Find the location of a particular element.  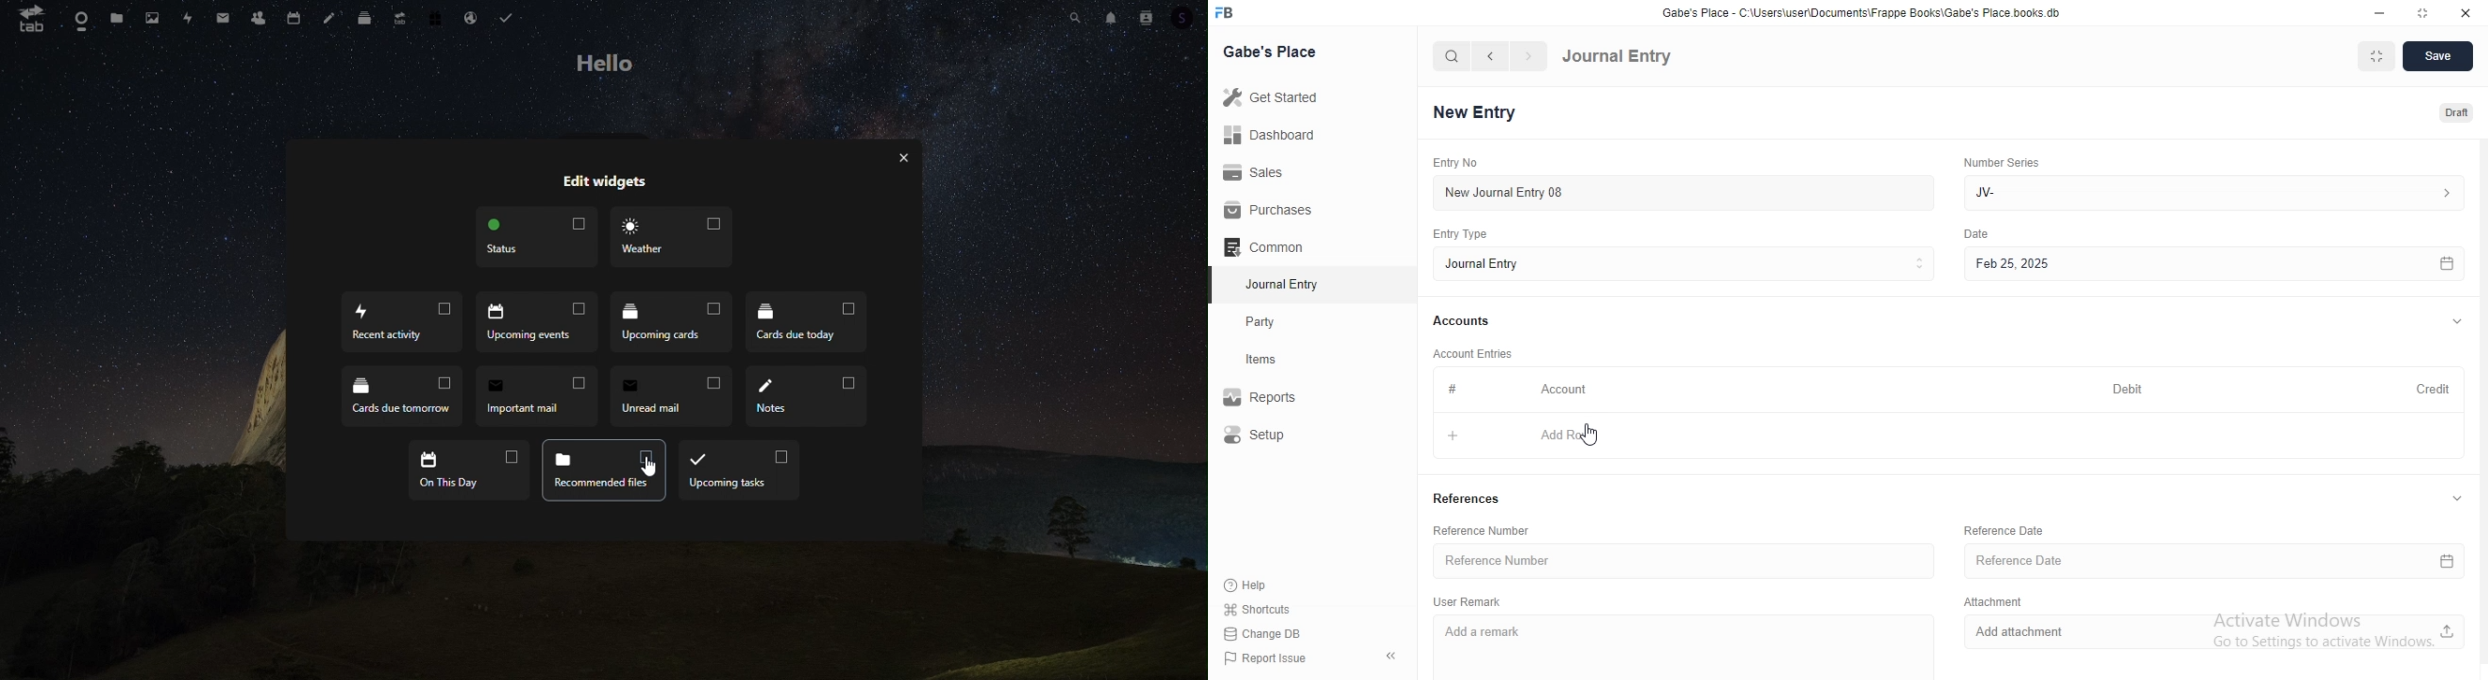

Setup is located at coordinates (1276, 436).